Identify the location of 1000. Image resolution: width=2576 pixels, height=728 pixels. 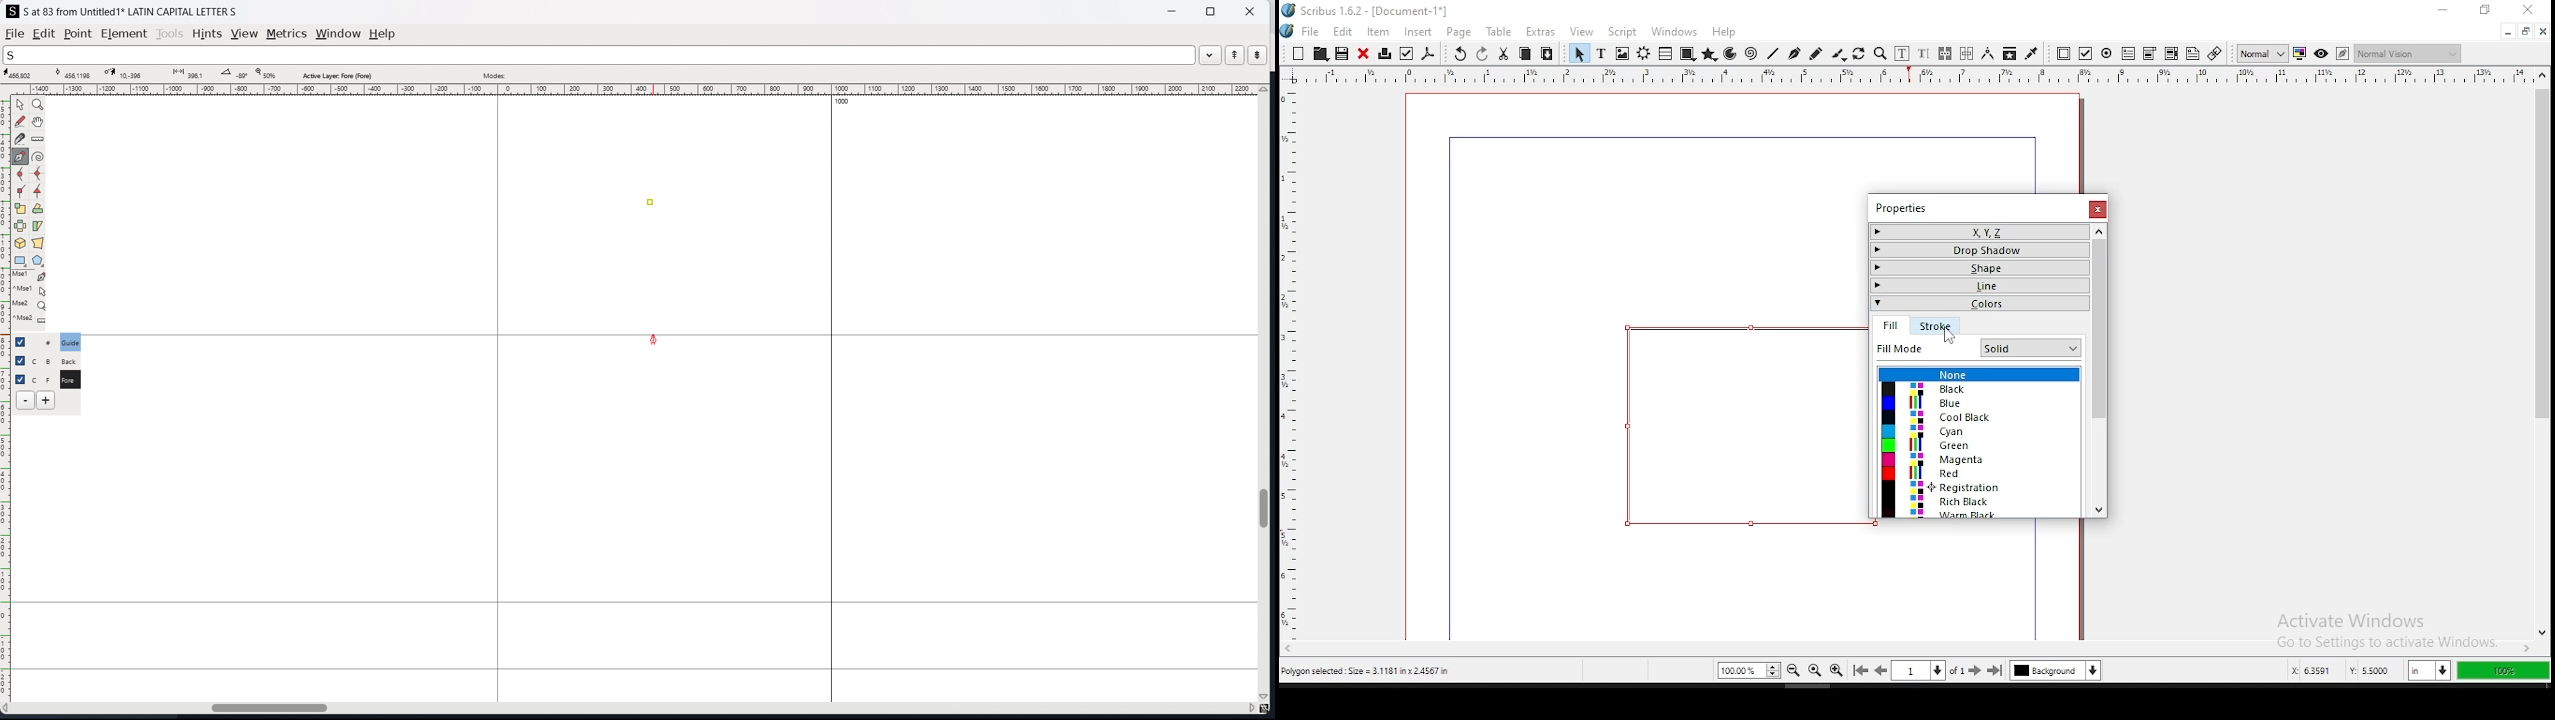
(846, 103).